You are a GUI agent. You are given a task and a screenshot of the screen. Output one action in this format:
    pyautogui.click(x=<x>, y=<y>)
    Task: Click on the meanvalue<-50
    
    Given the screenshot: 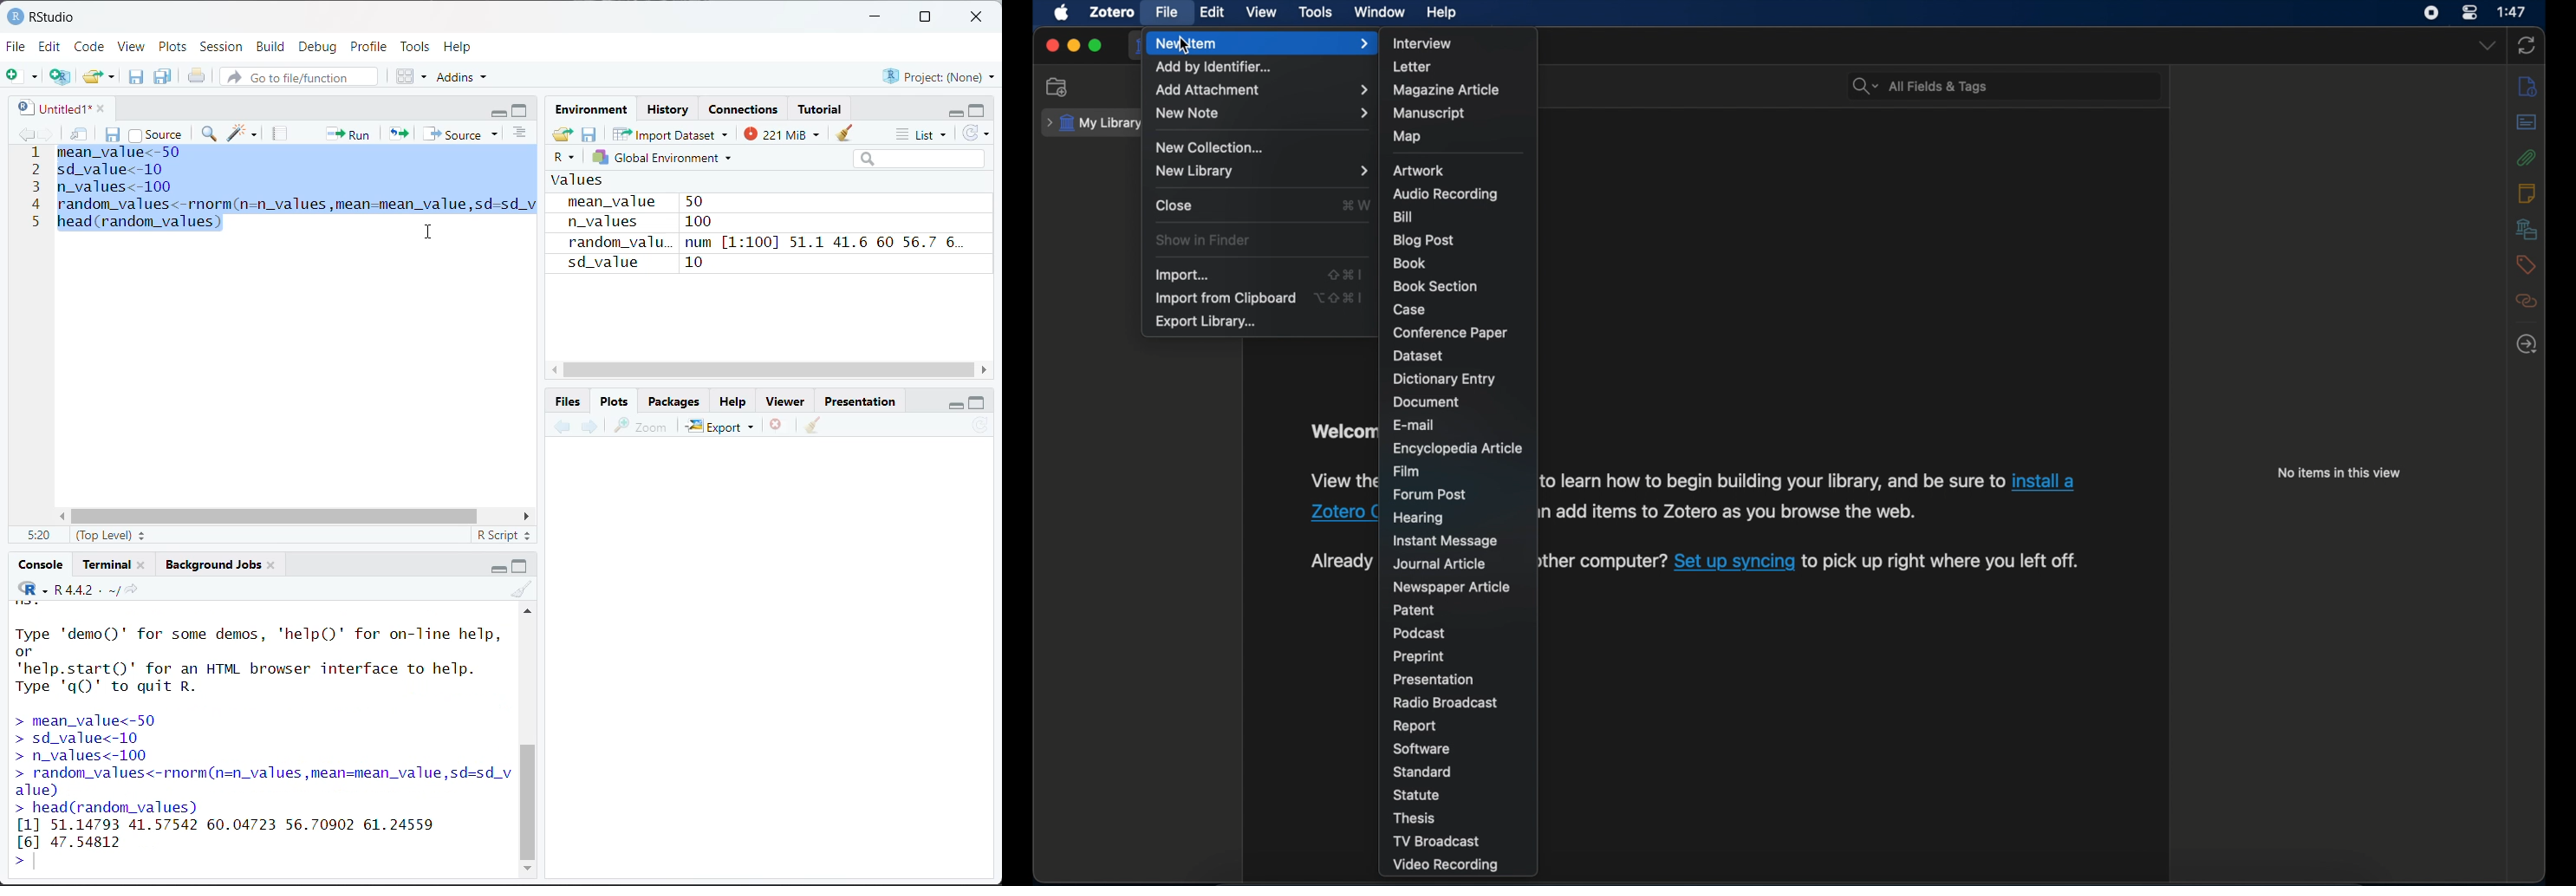 What is the action you would take?
    pyautogui.click(x=122, y=153)
    